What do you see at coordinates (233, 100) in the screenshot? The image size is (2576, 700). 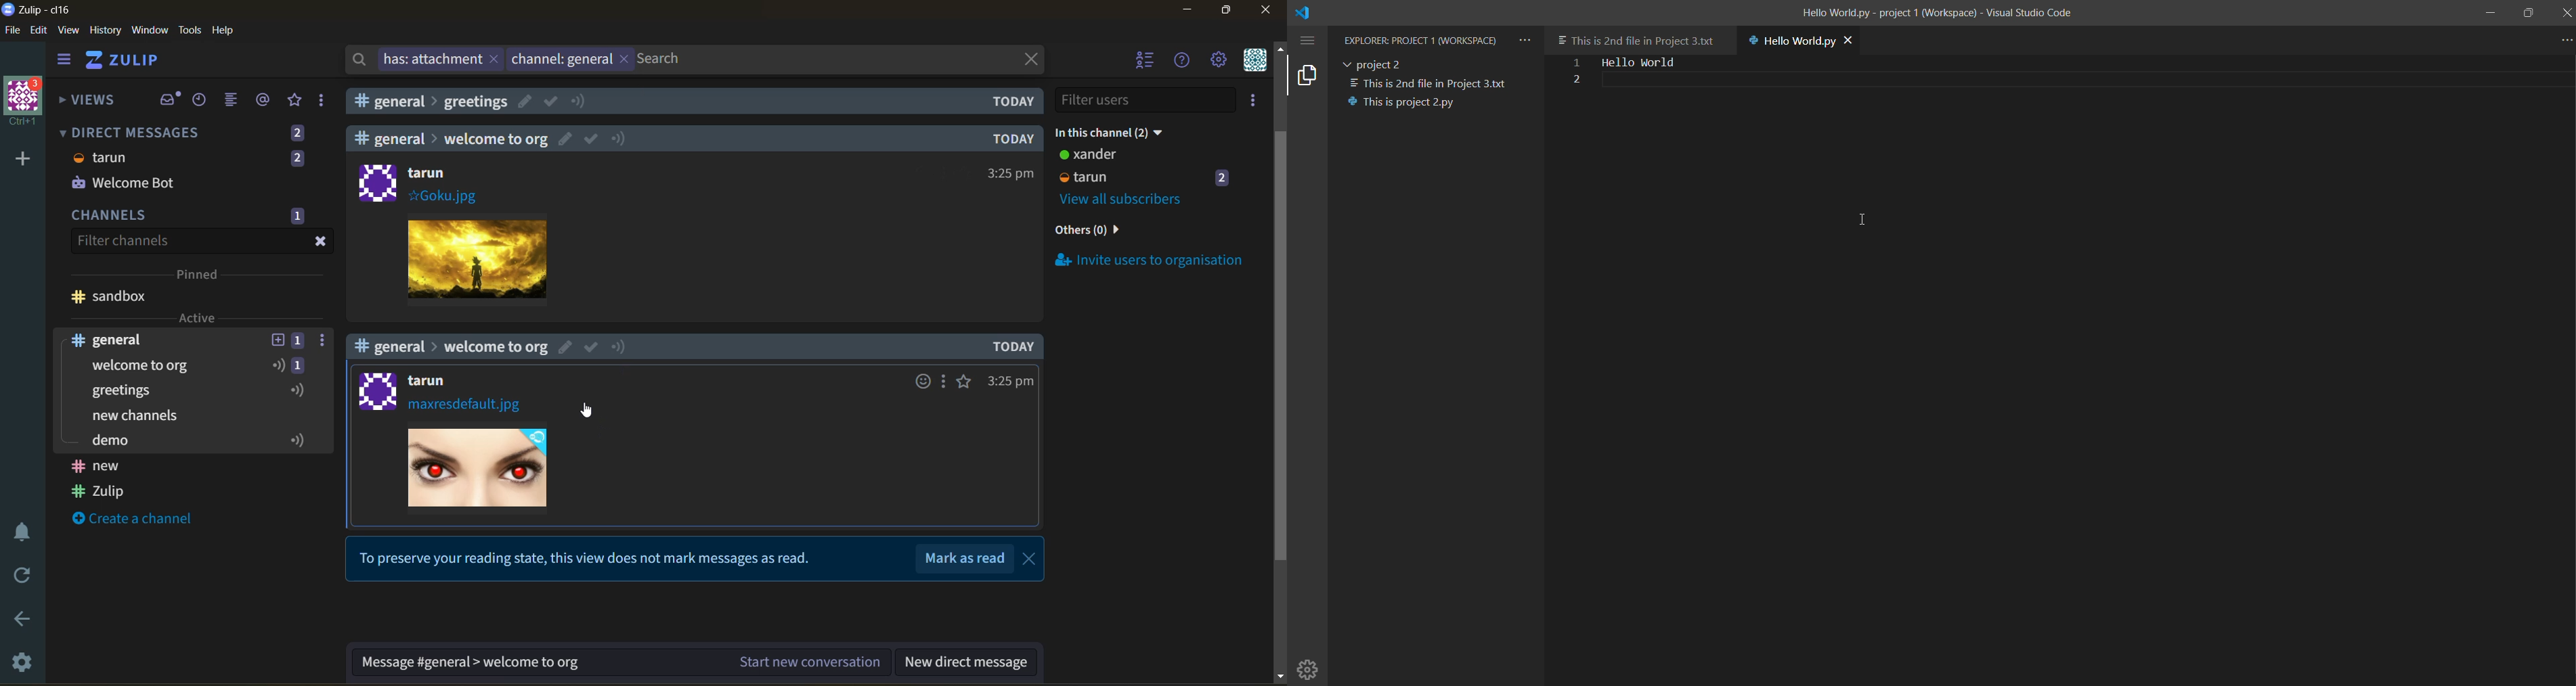 I see `combined feed` at bounding box center [233, 100].